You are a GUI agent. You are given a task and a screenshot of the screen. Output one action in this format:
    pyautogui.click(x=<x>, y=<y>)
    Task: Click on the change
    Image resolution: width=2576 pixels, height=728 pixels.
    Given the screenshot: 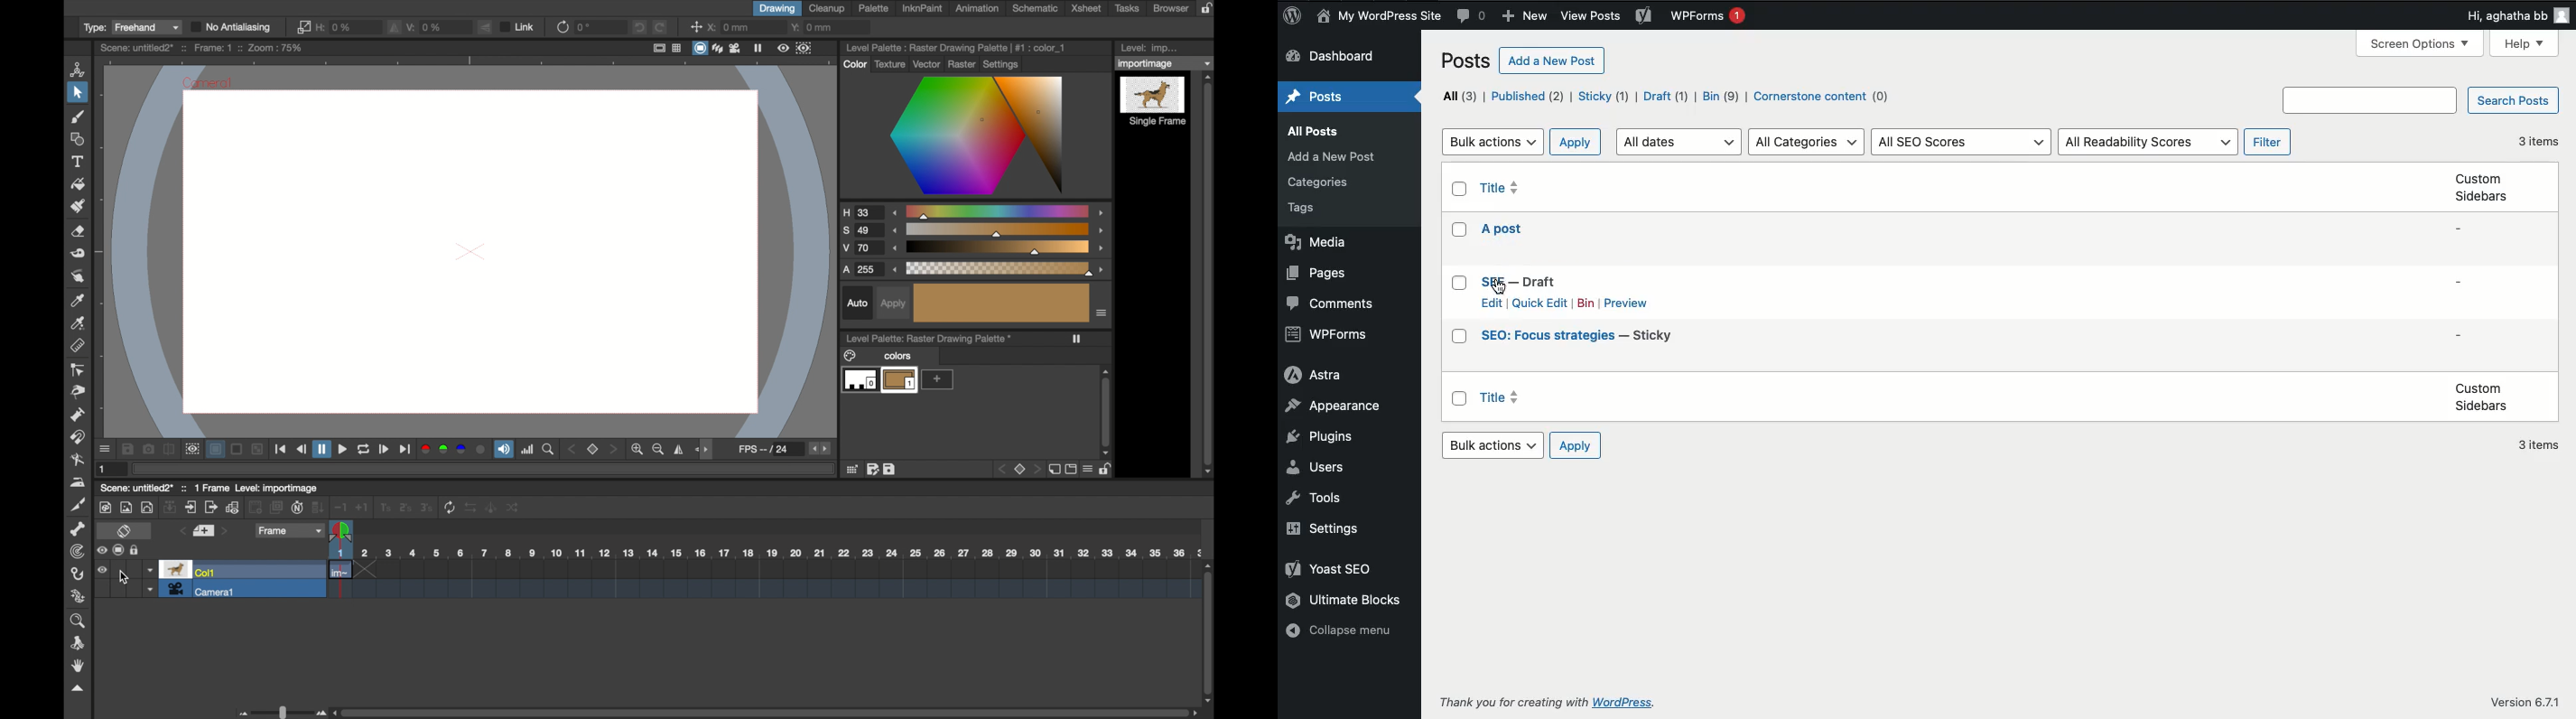 What is the action you would take?
    pyautogui.click(x=514, y=507)
    